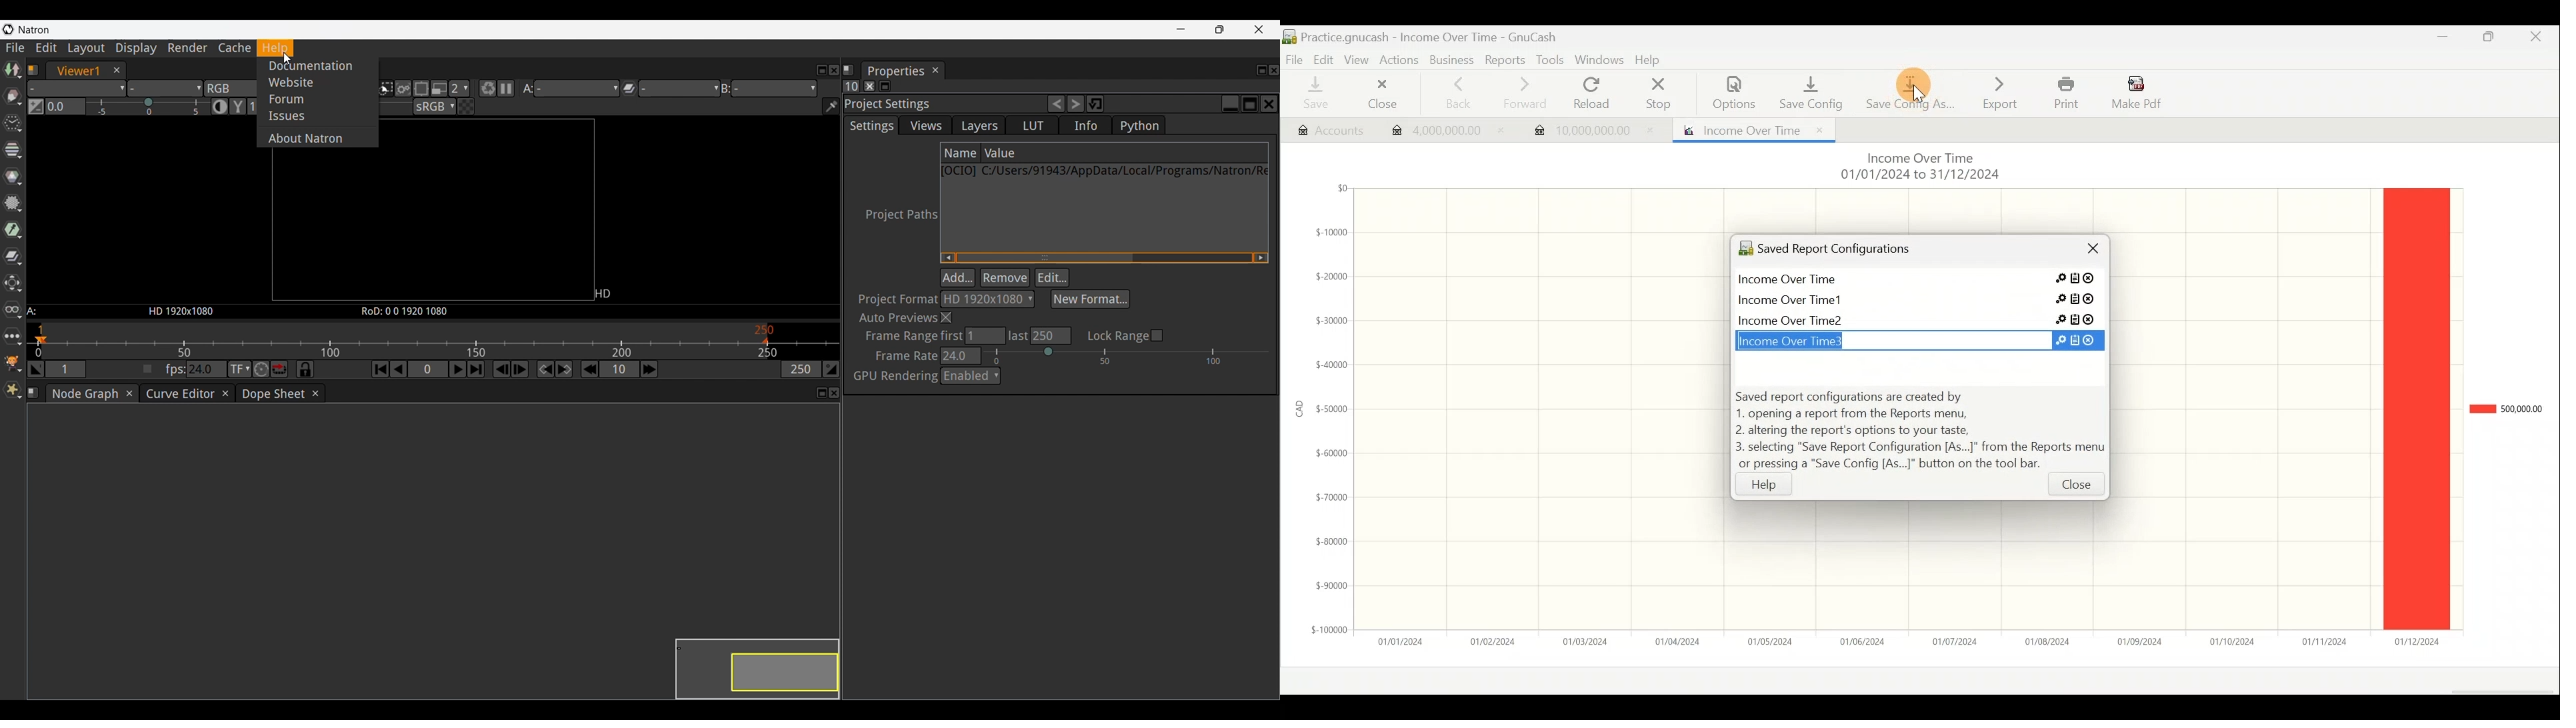  What do you see at coordinates (1294, 58) in the screenshot?
I see `File` at bounding box center [1294, 58].